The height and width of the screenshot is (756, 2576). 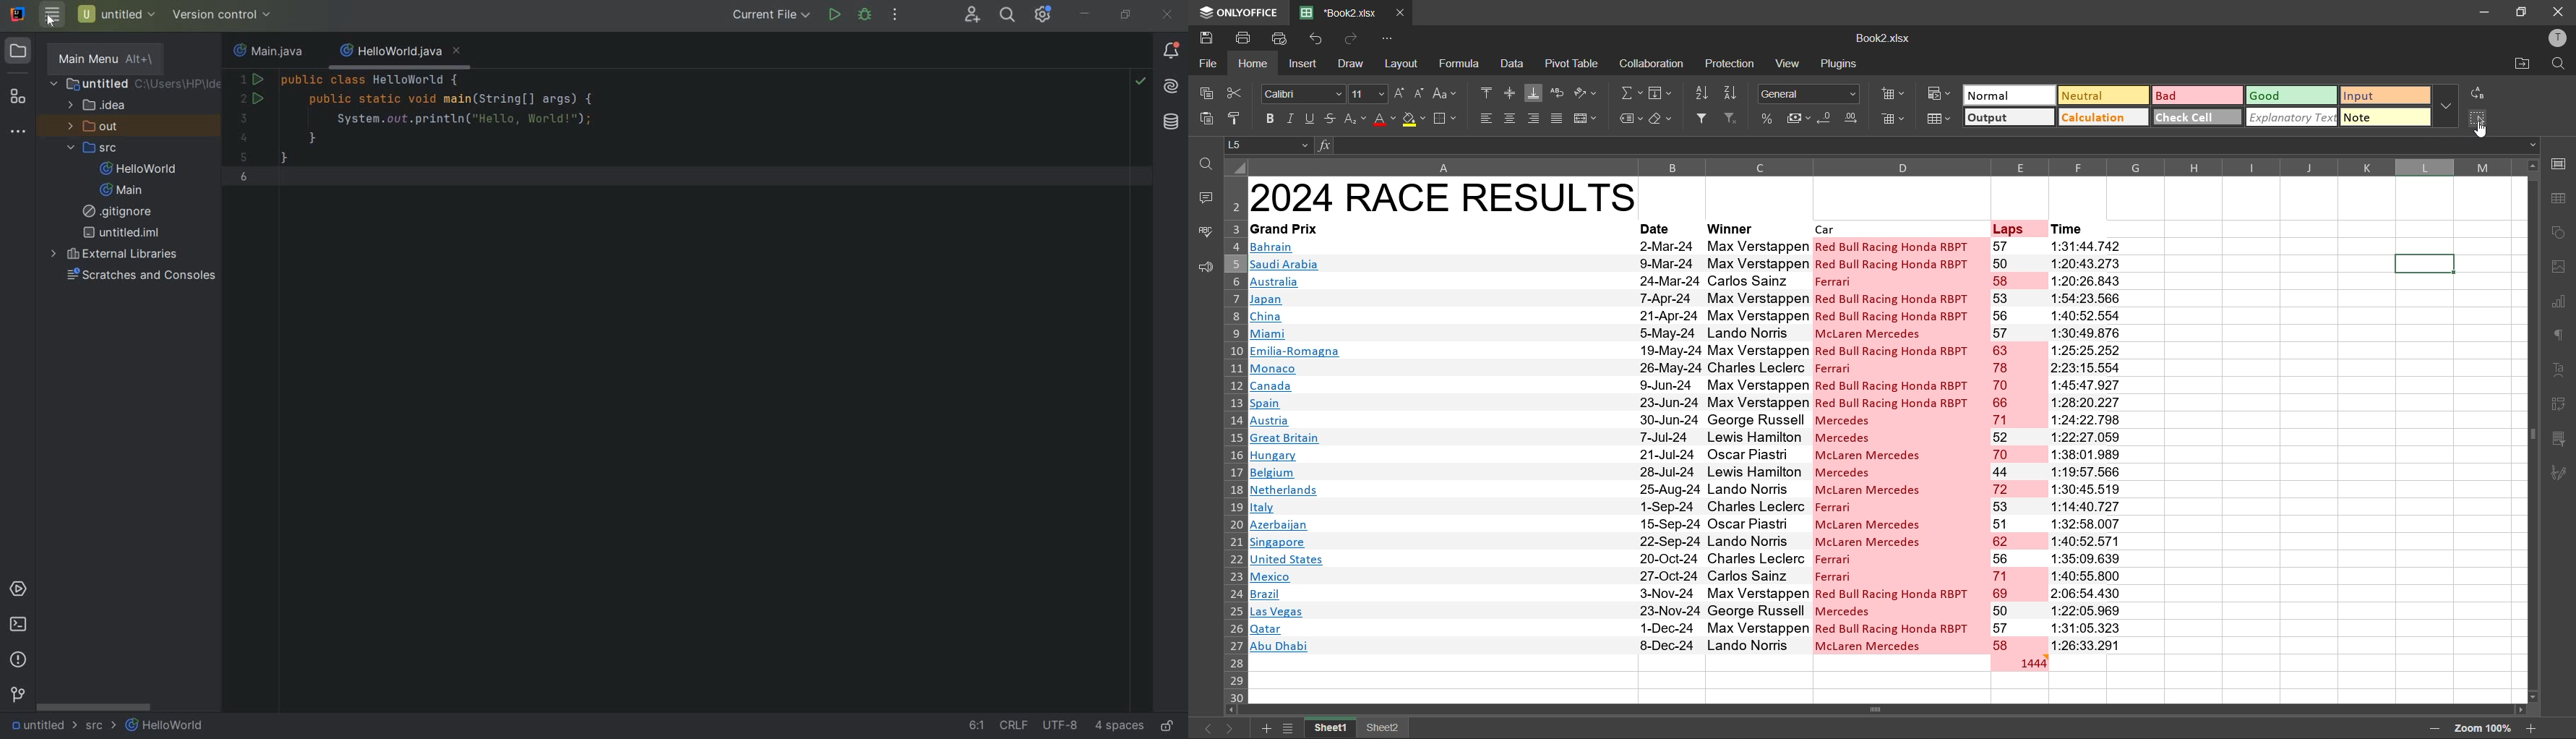 I want to click on insert cells, so click(x=1895, y=93).